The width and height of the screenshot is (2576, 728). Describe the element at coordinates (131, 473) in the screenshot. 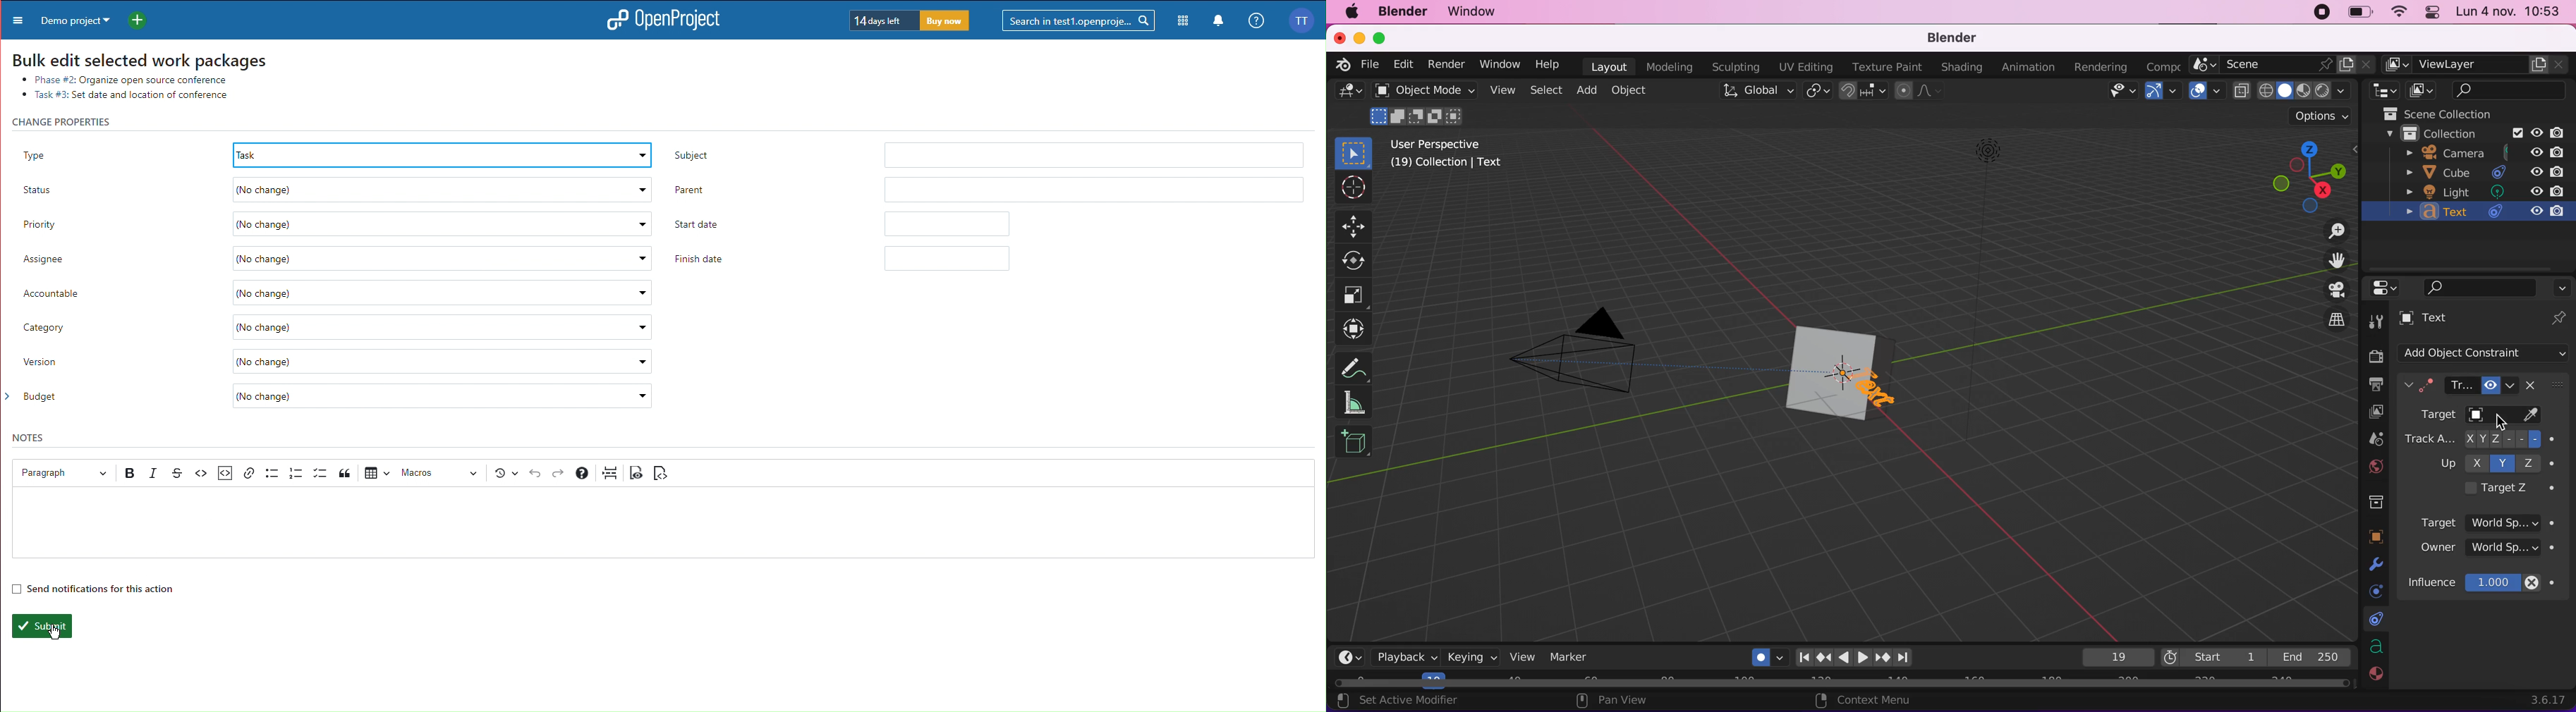

I see `Bold` at that location.